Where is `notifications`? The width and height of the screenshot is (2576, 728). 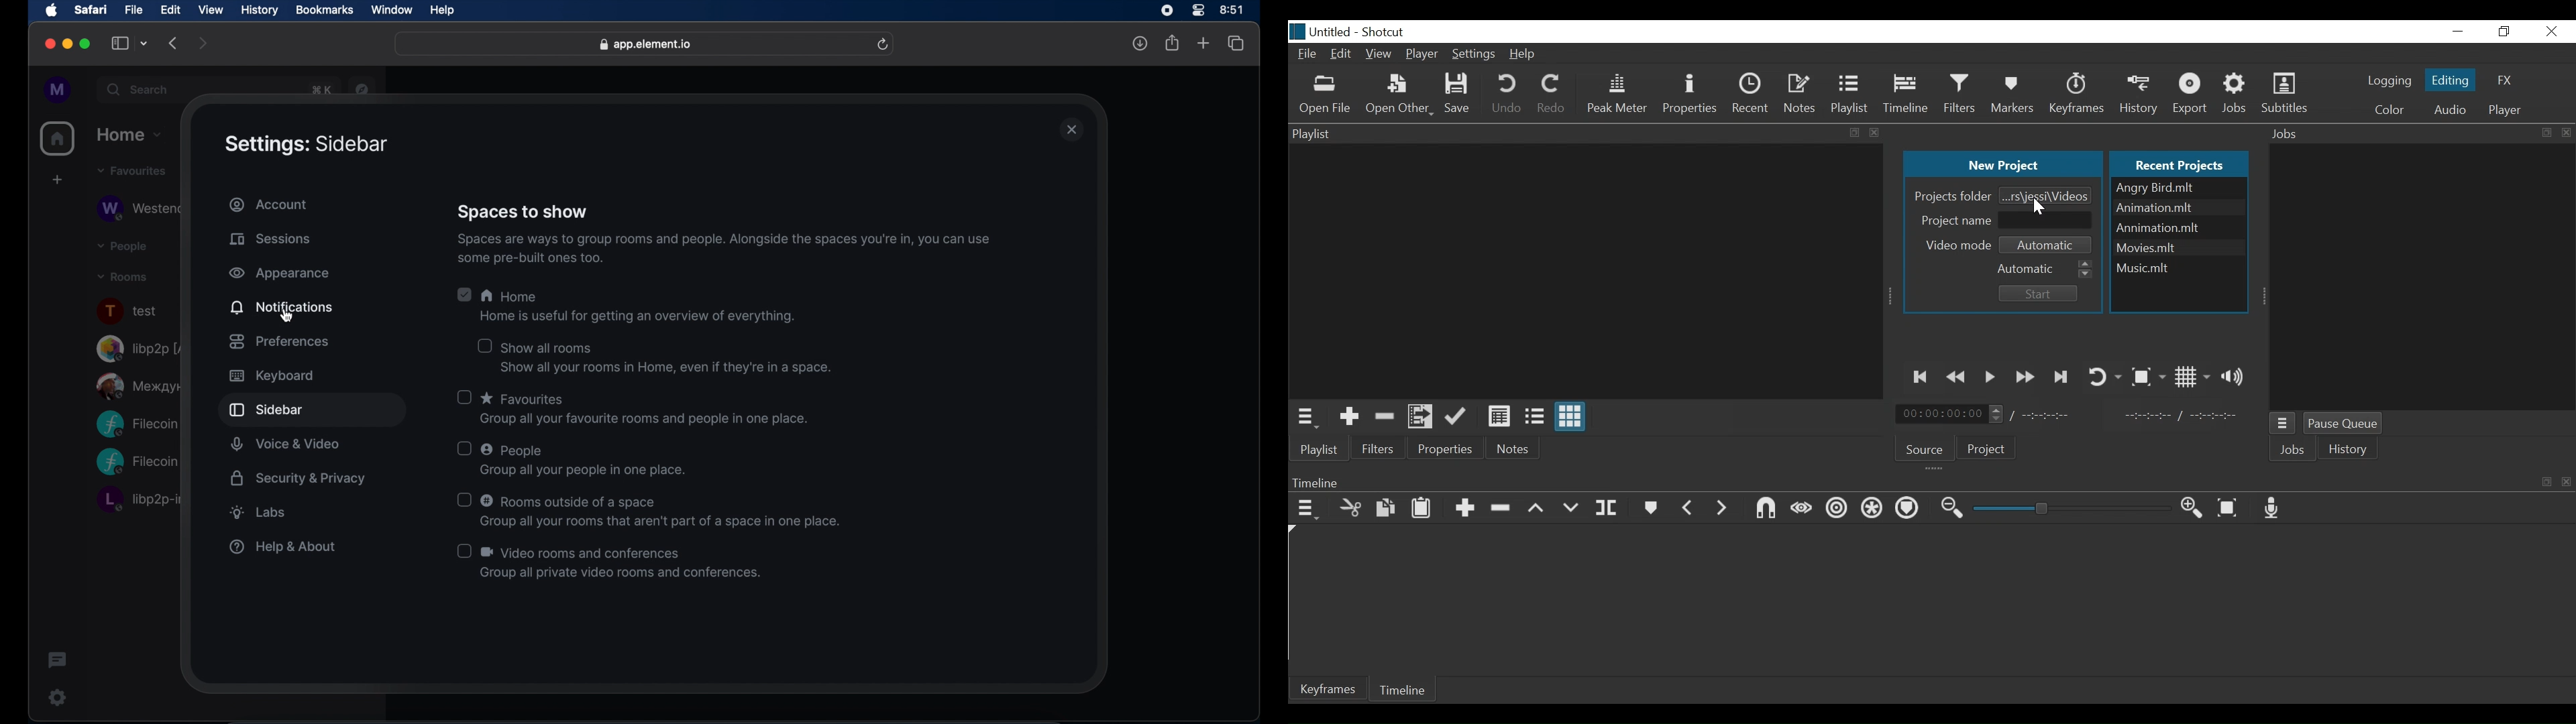 notifications is located at coordinates (284, 308).